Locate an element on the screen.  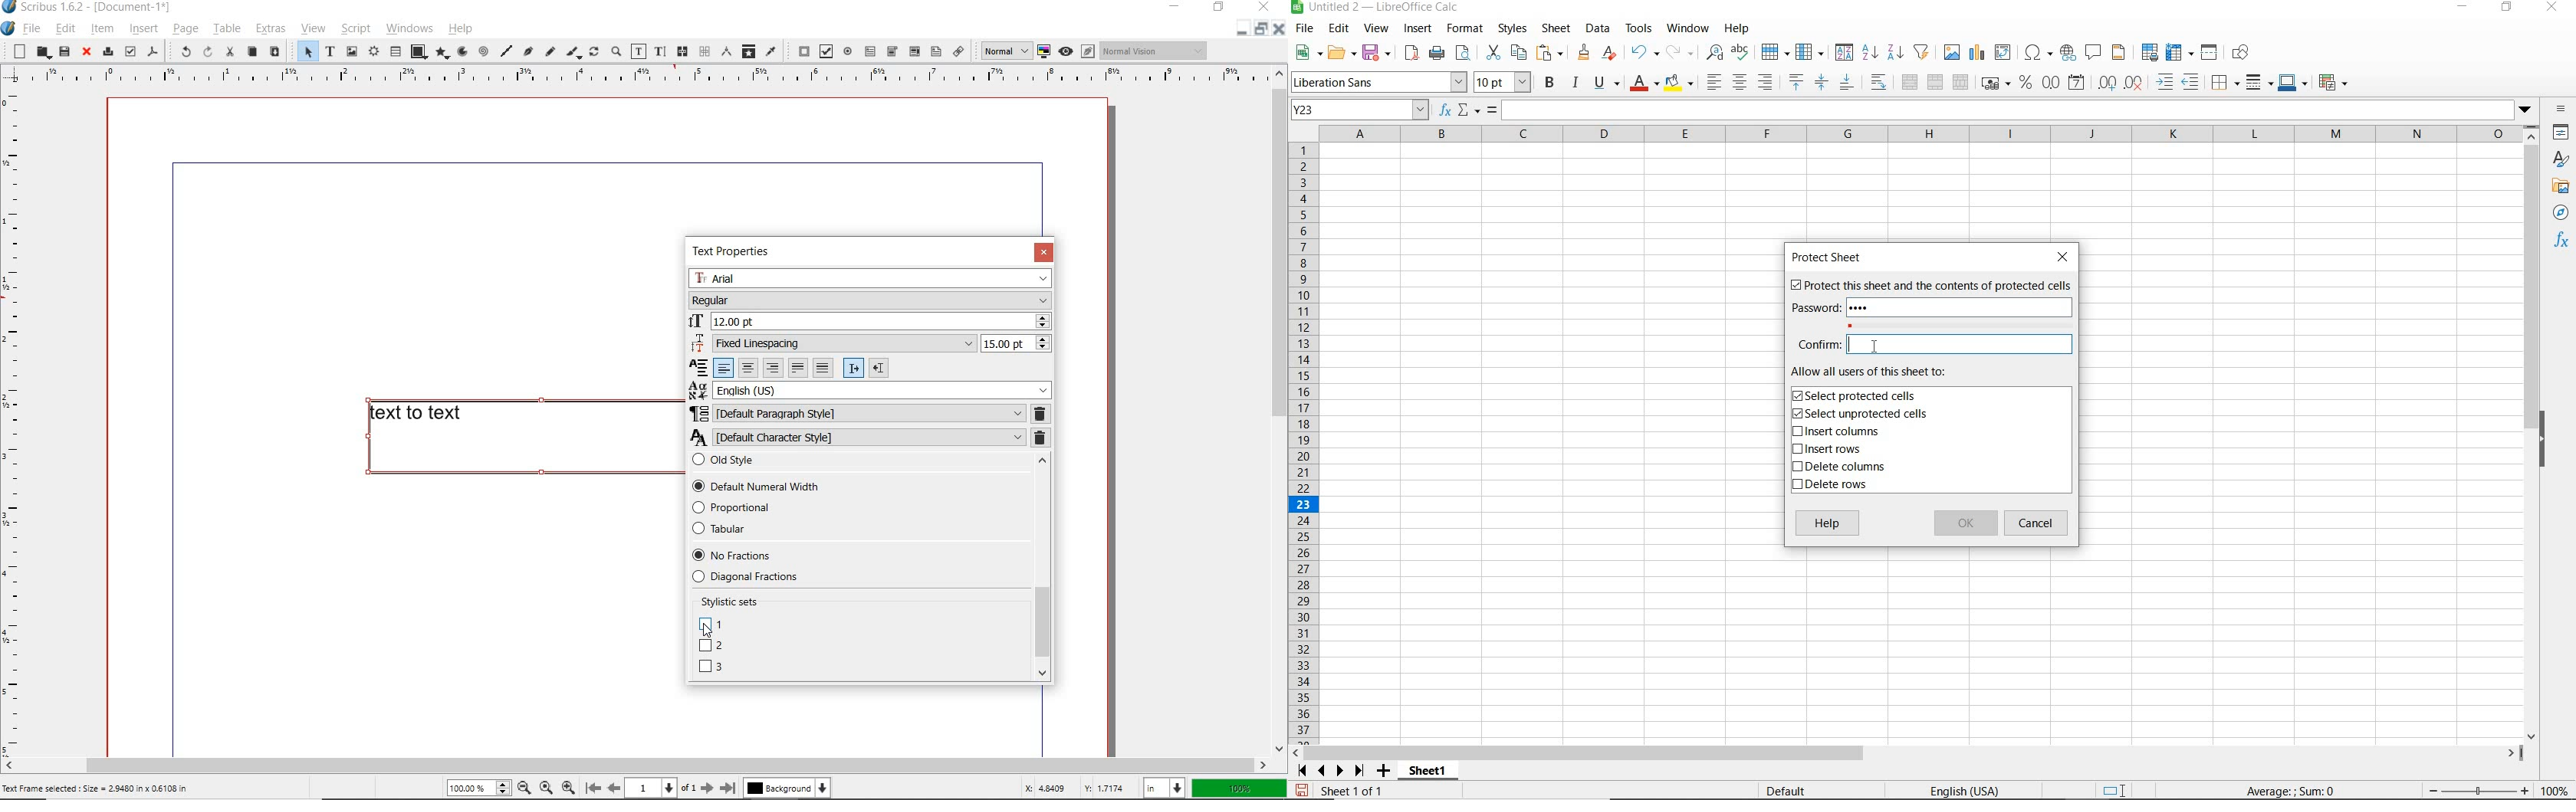
table is located at coordinates (226, 30).